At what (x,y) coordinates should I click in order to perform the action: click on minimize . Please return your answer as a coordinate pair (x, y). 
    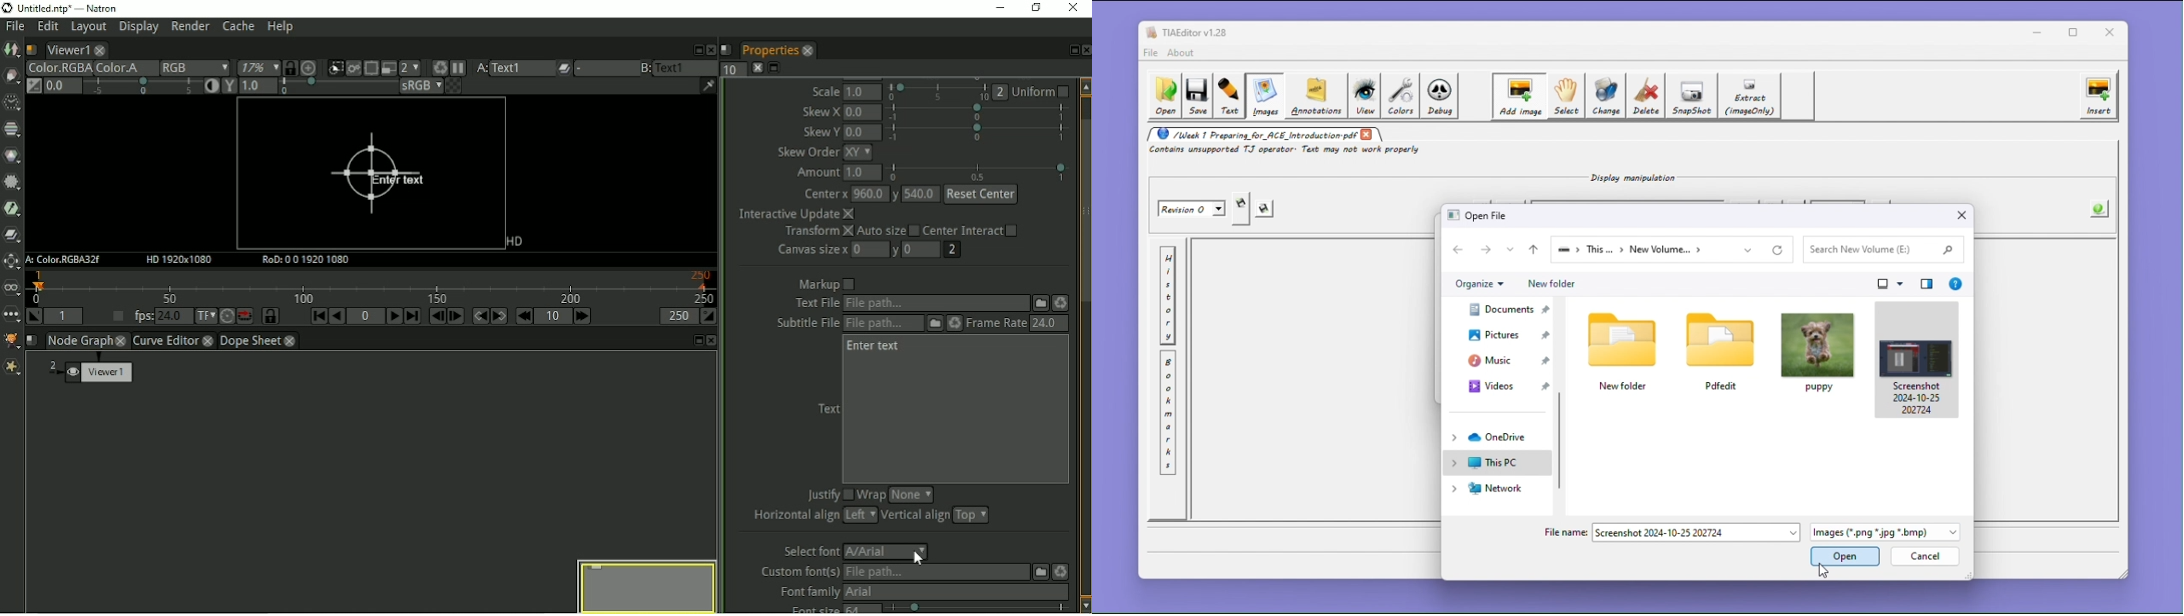
    Looking at the image, I should click on (2038, 32).